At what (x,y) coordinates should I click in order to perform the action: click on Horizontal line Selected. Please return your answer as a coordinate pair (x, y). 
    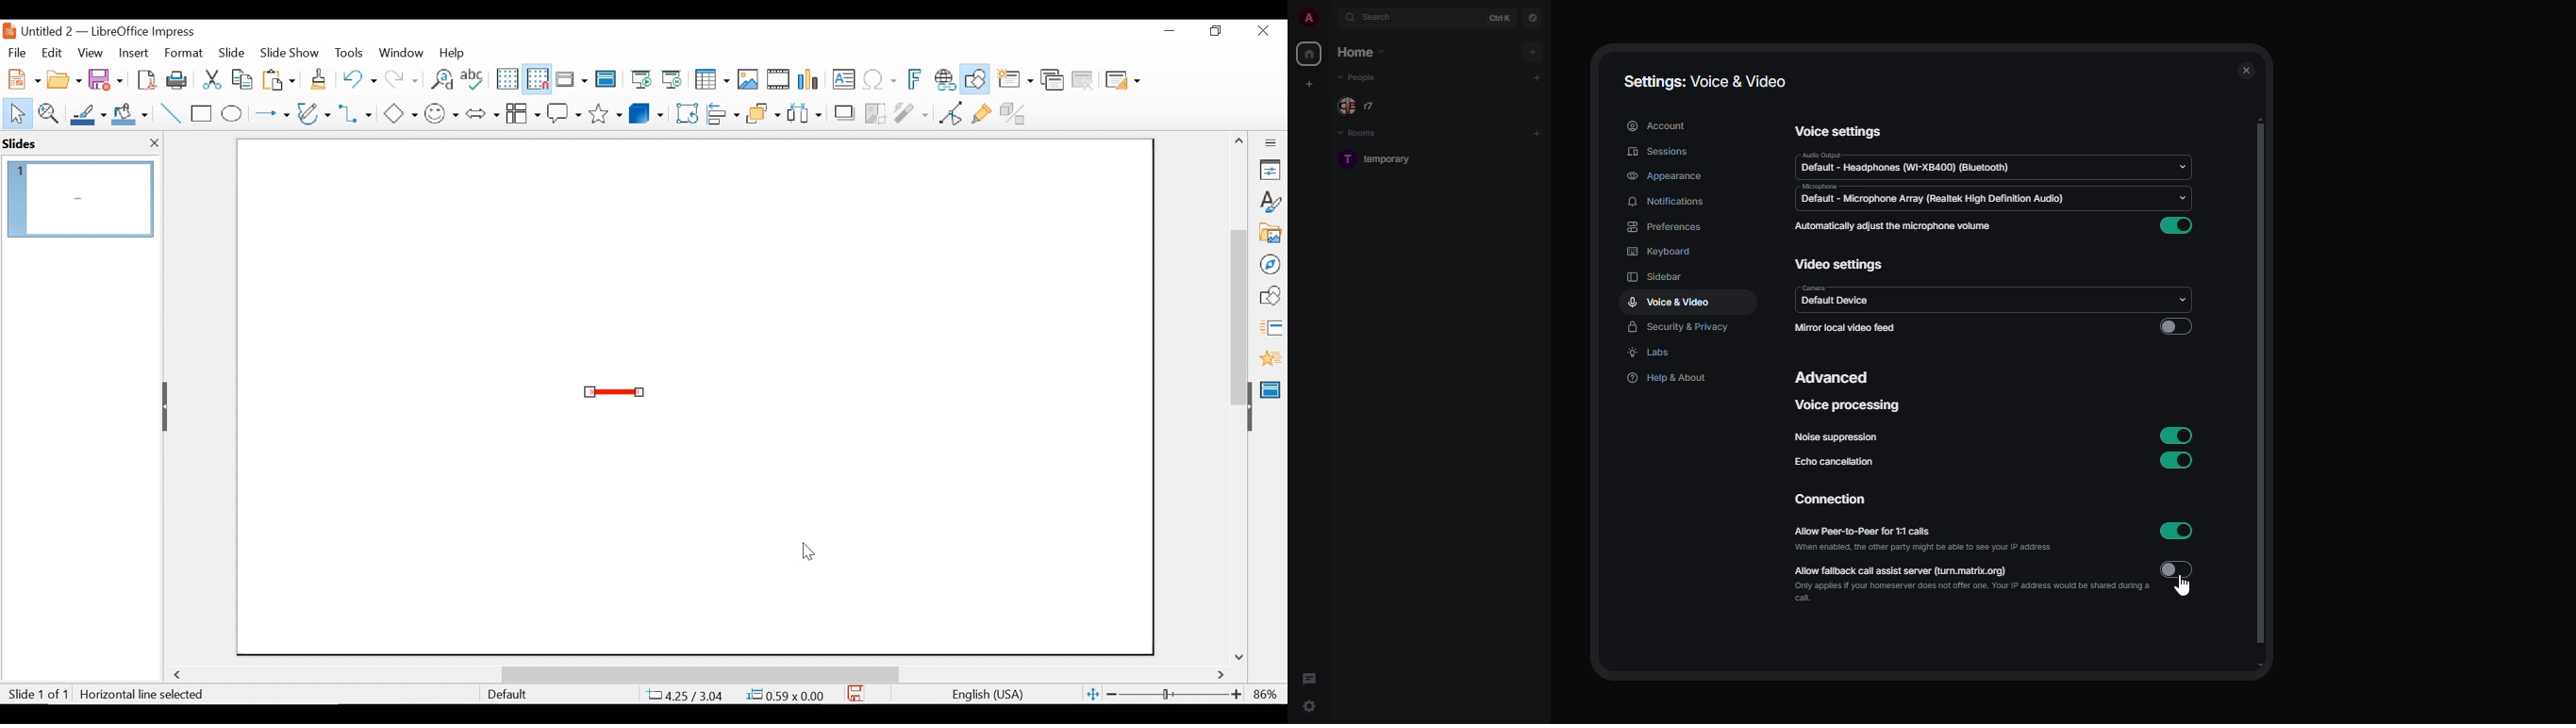
    Looking at the image, I should click on (144, 695).